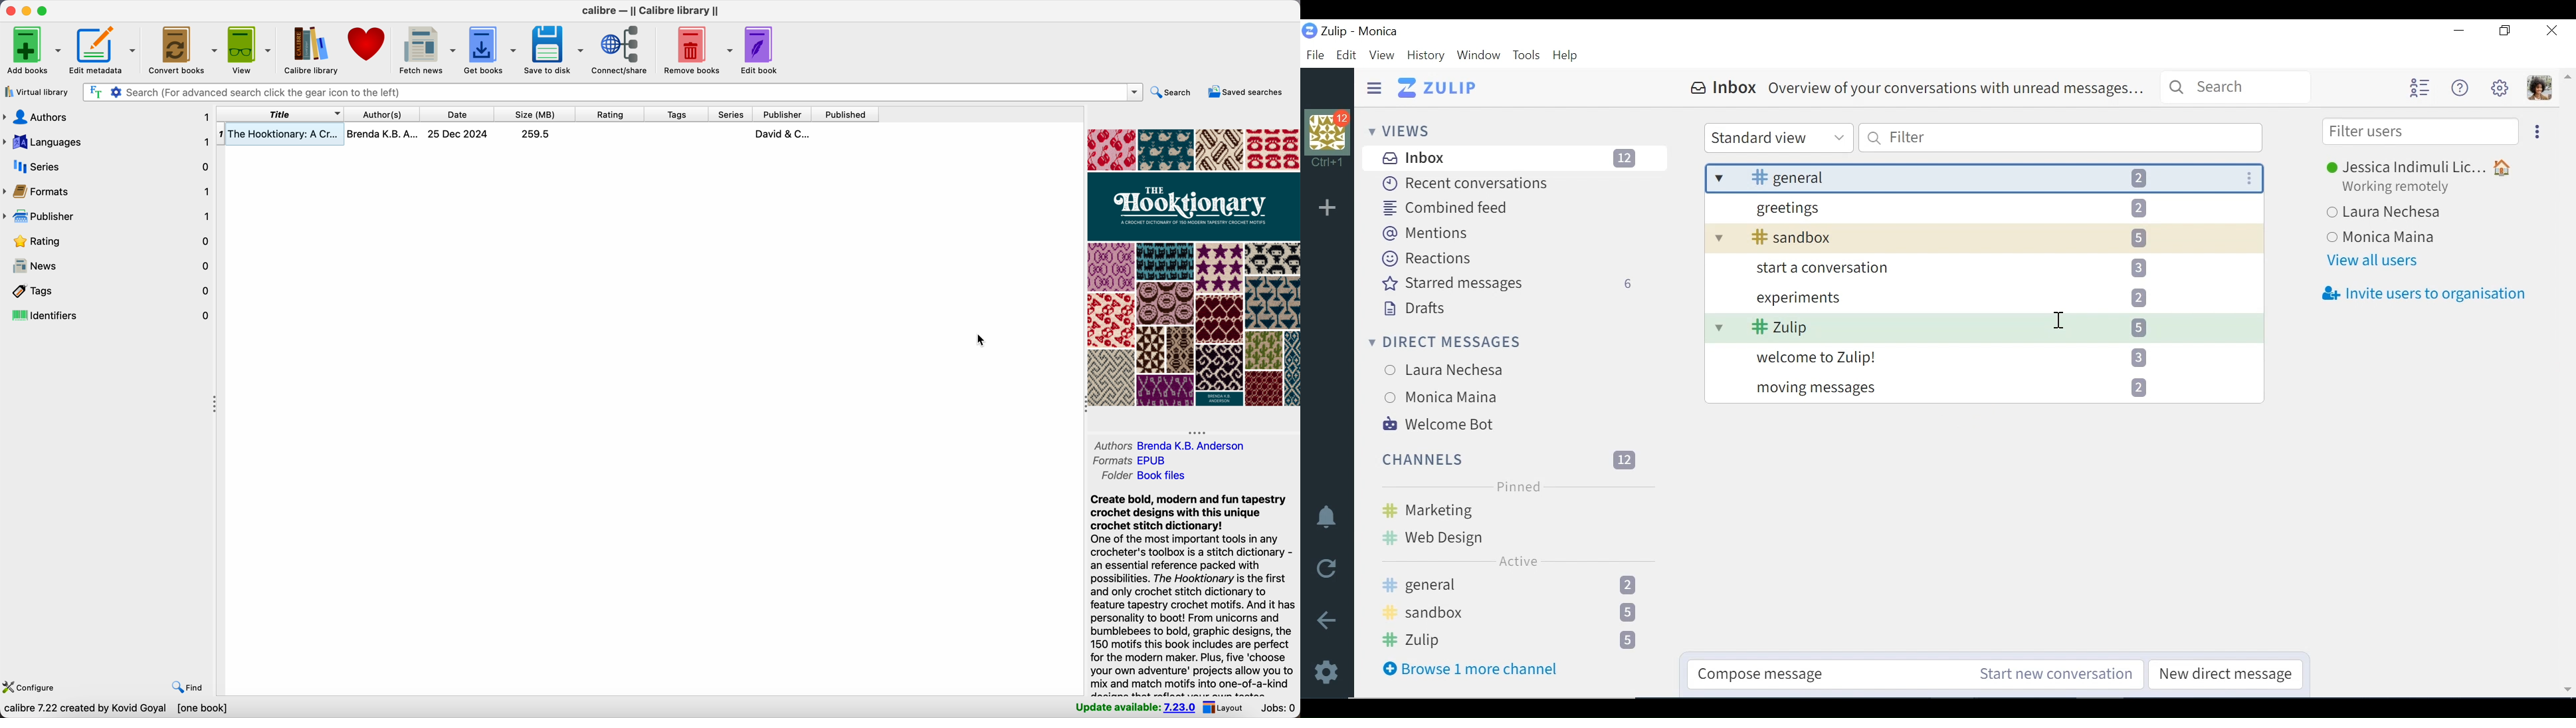  What do you see at coordinates (1527, 57) in the screenshot?
I see `Tools` at bounding box center [1527, 57].